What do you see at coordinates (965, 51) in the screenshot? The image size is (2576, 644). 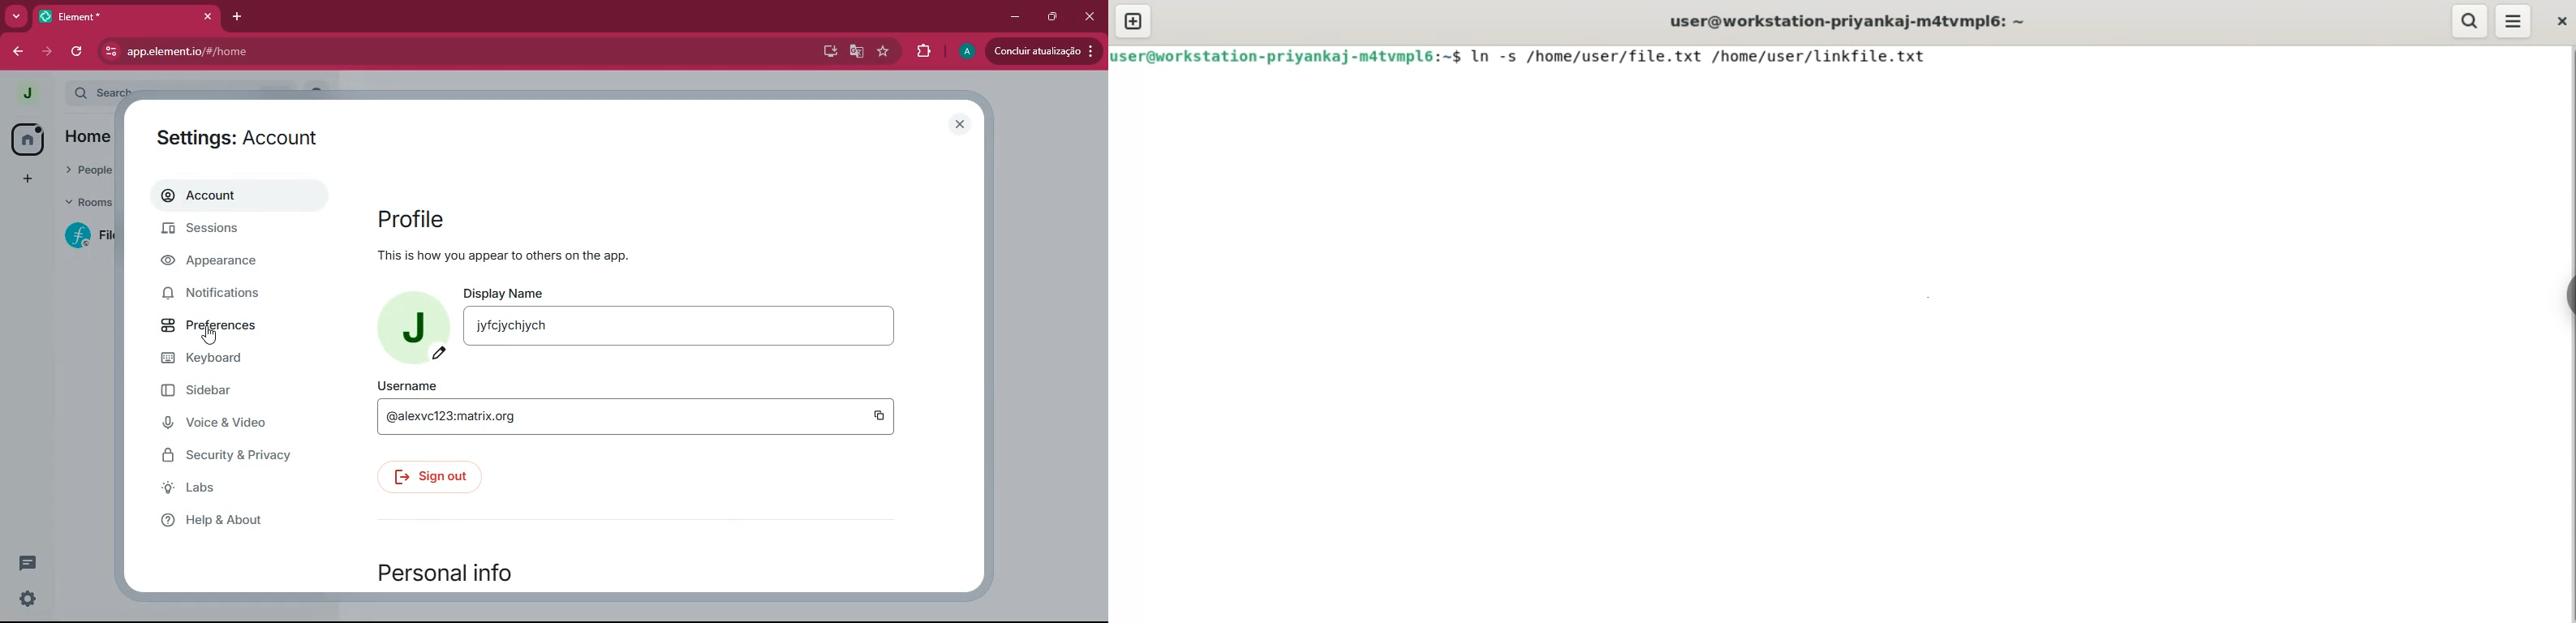 I see `profile` at bounding box center [965, 51].